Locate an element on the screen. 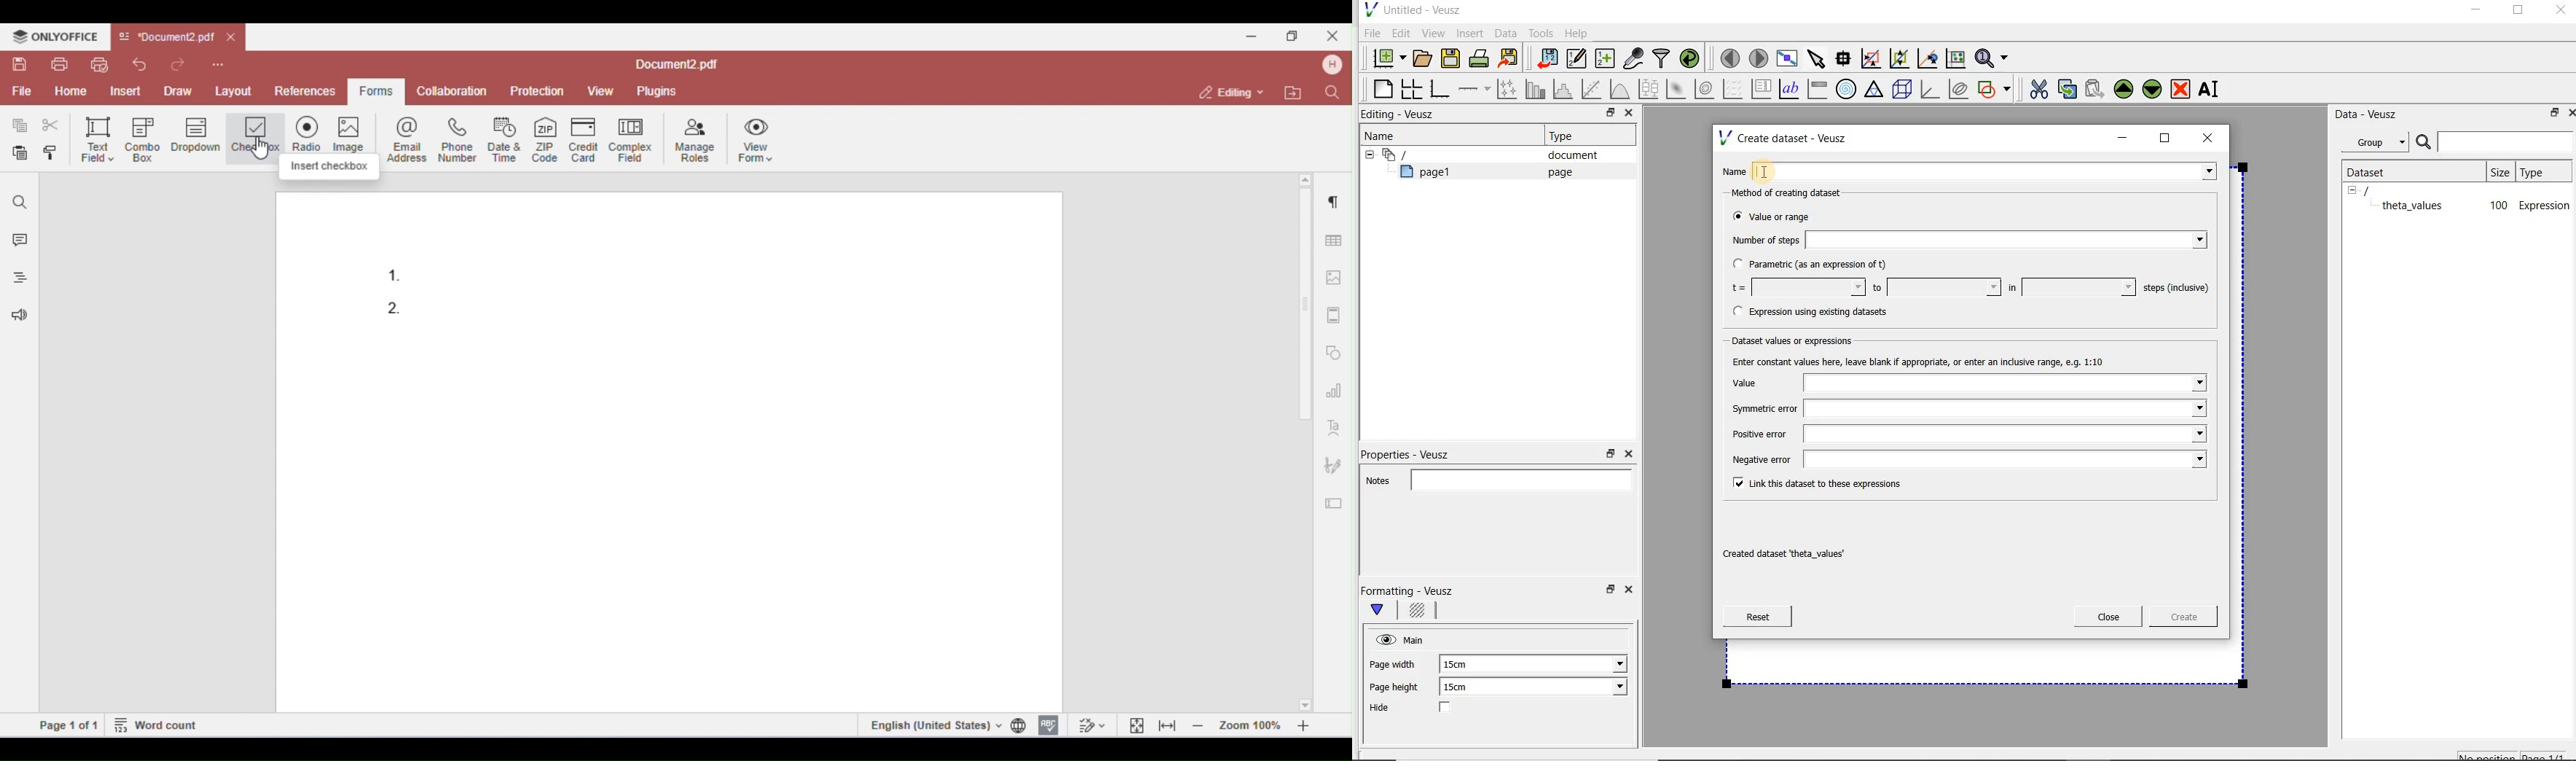 This screenshot has height=784, width=2576. Close is located at coordinates (1627, 114).